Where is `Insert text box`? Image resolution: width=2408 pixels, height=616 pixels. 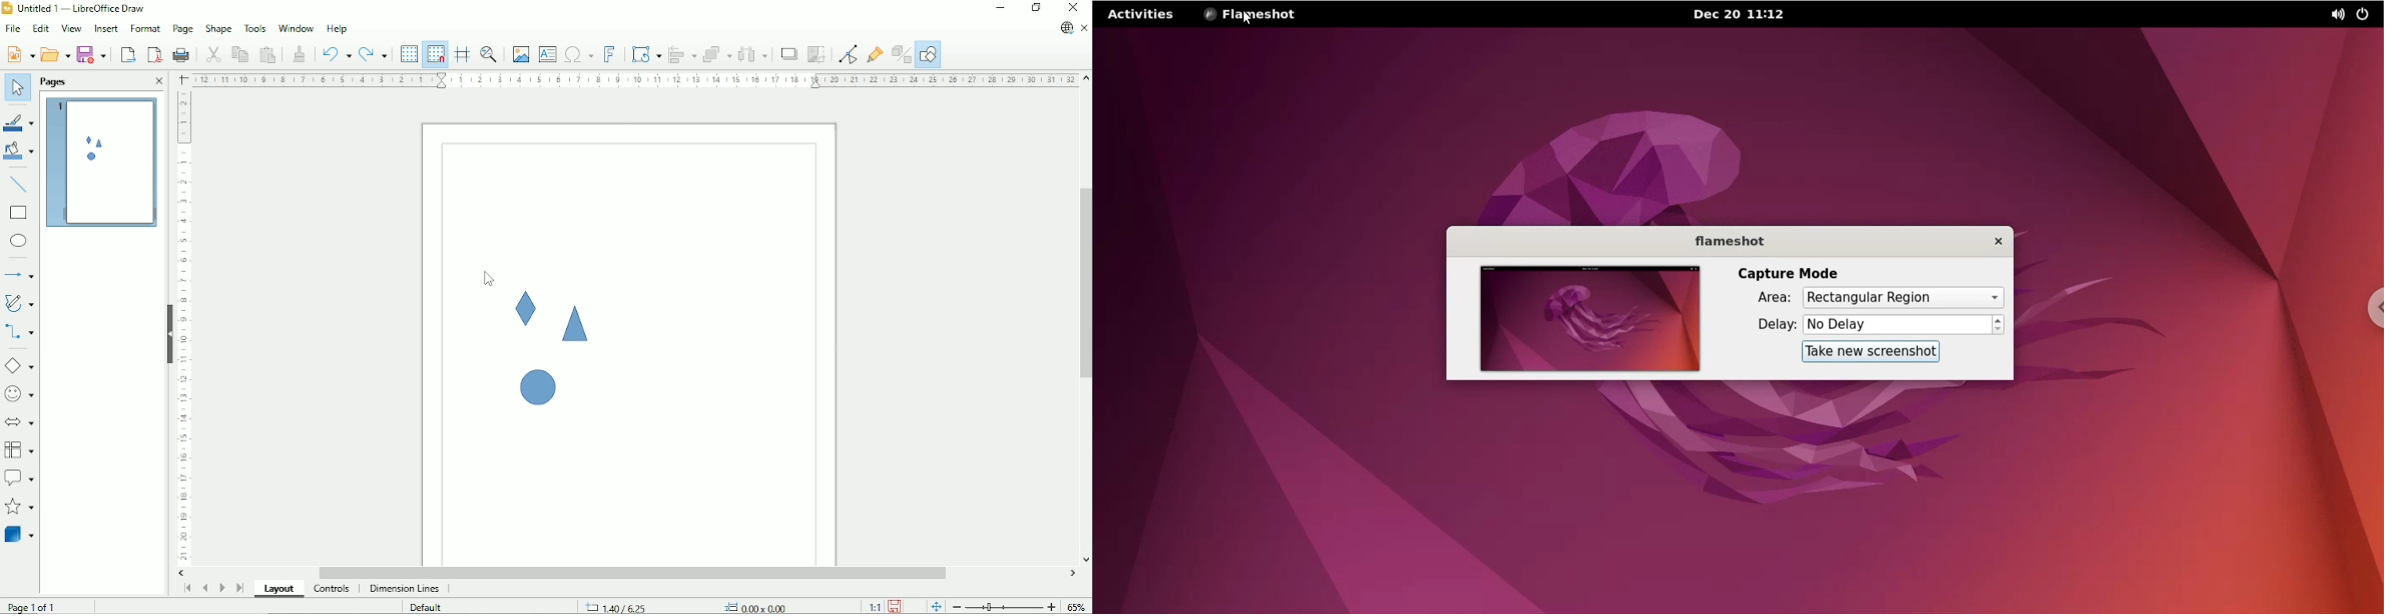 Insert text box is located at coordinates (547, 54).